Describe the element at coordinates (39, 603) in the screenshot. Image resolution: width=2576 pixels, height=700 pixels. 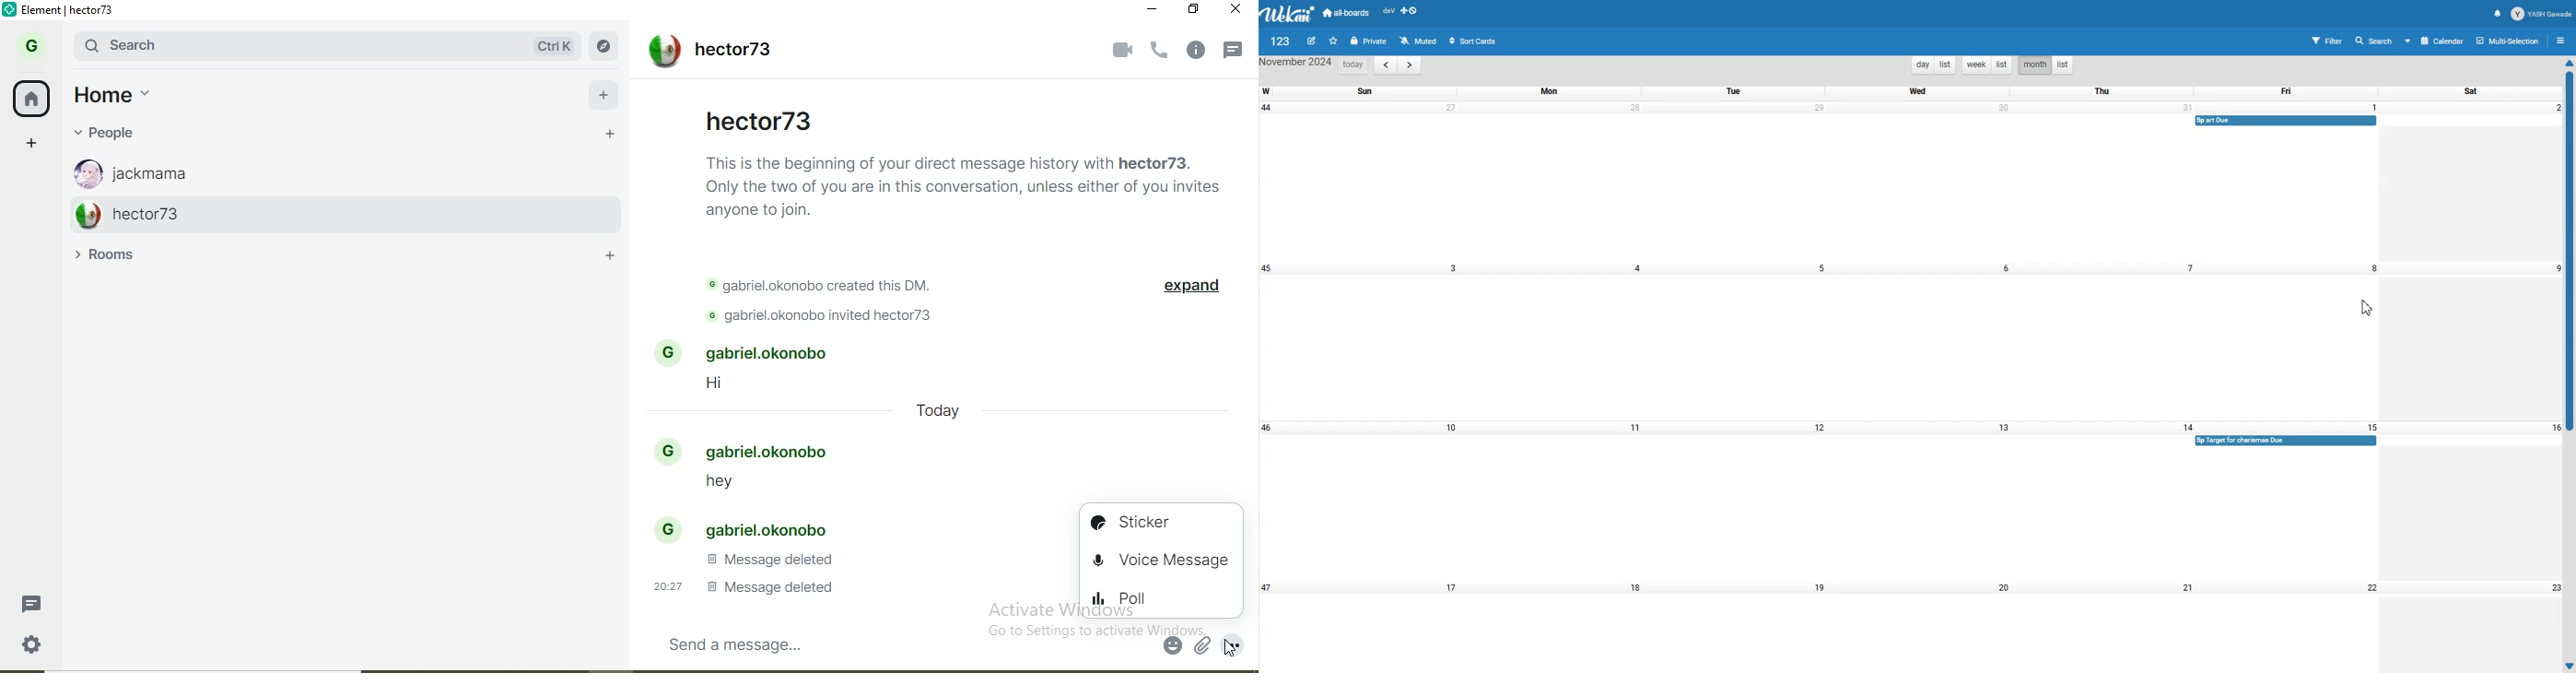
I see `message` at that location.